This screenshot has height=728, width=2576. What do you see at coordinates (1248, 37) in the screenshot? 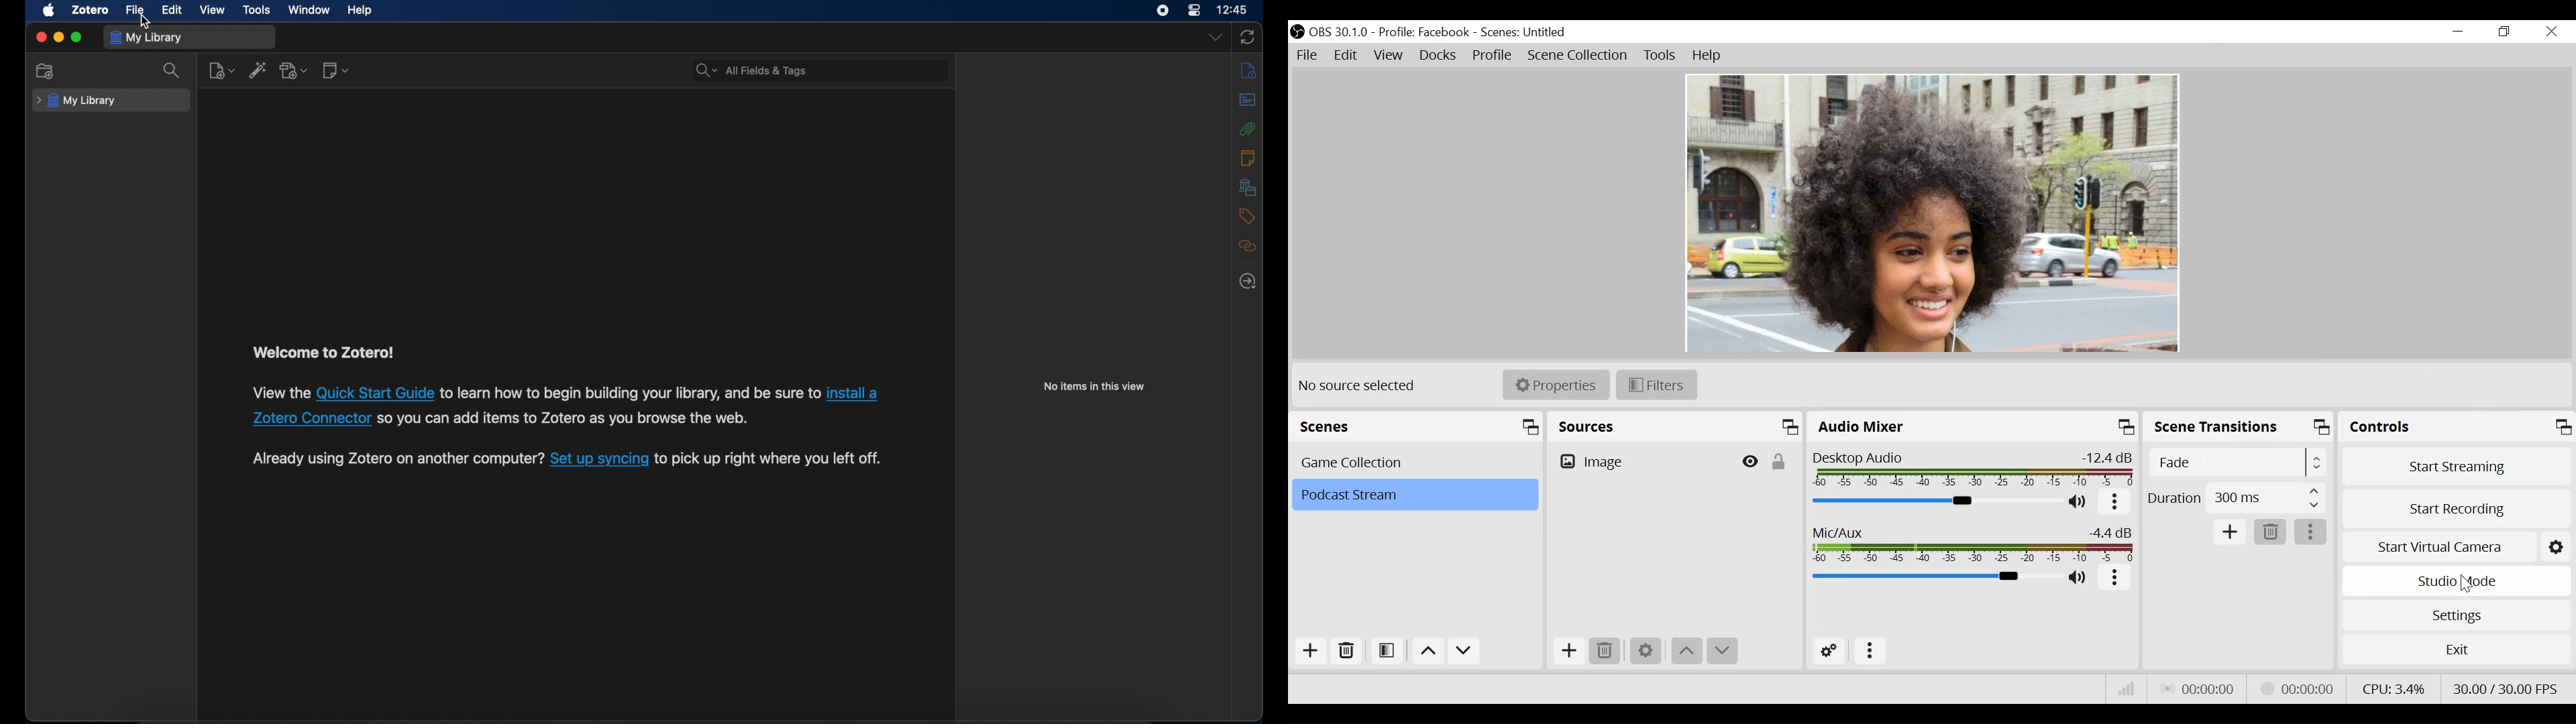
I see `sync` at bounding box center [1248, 37].